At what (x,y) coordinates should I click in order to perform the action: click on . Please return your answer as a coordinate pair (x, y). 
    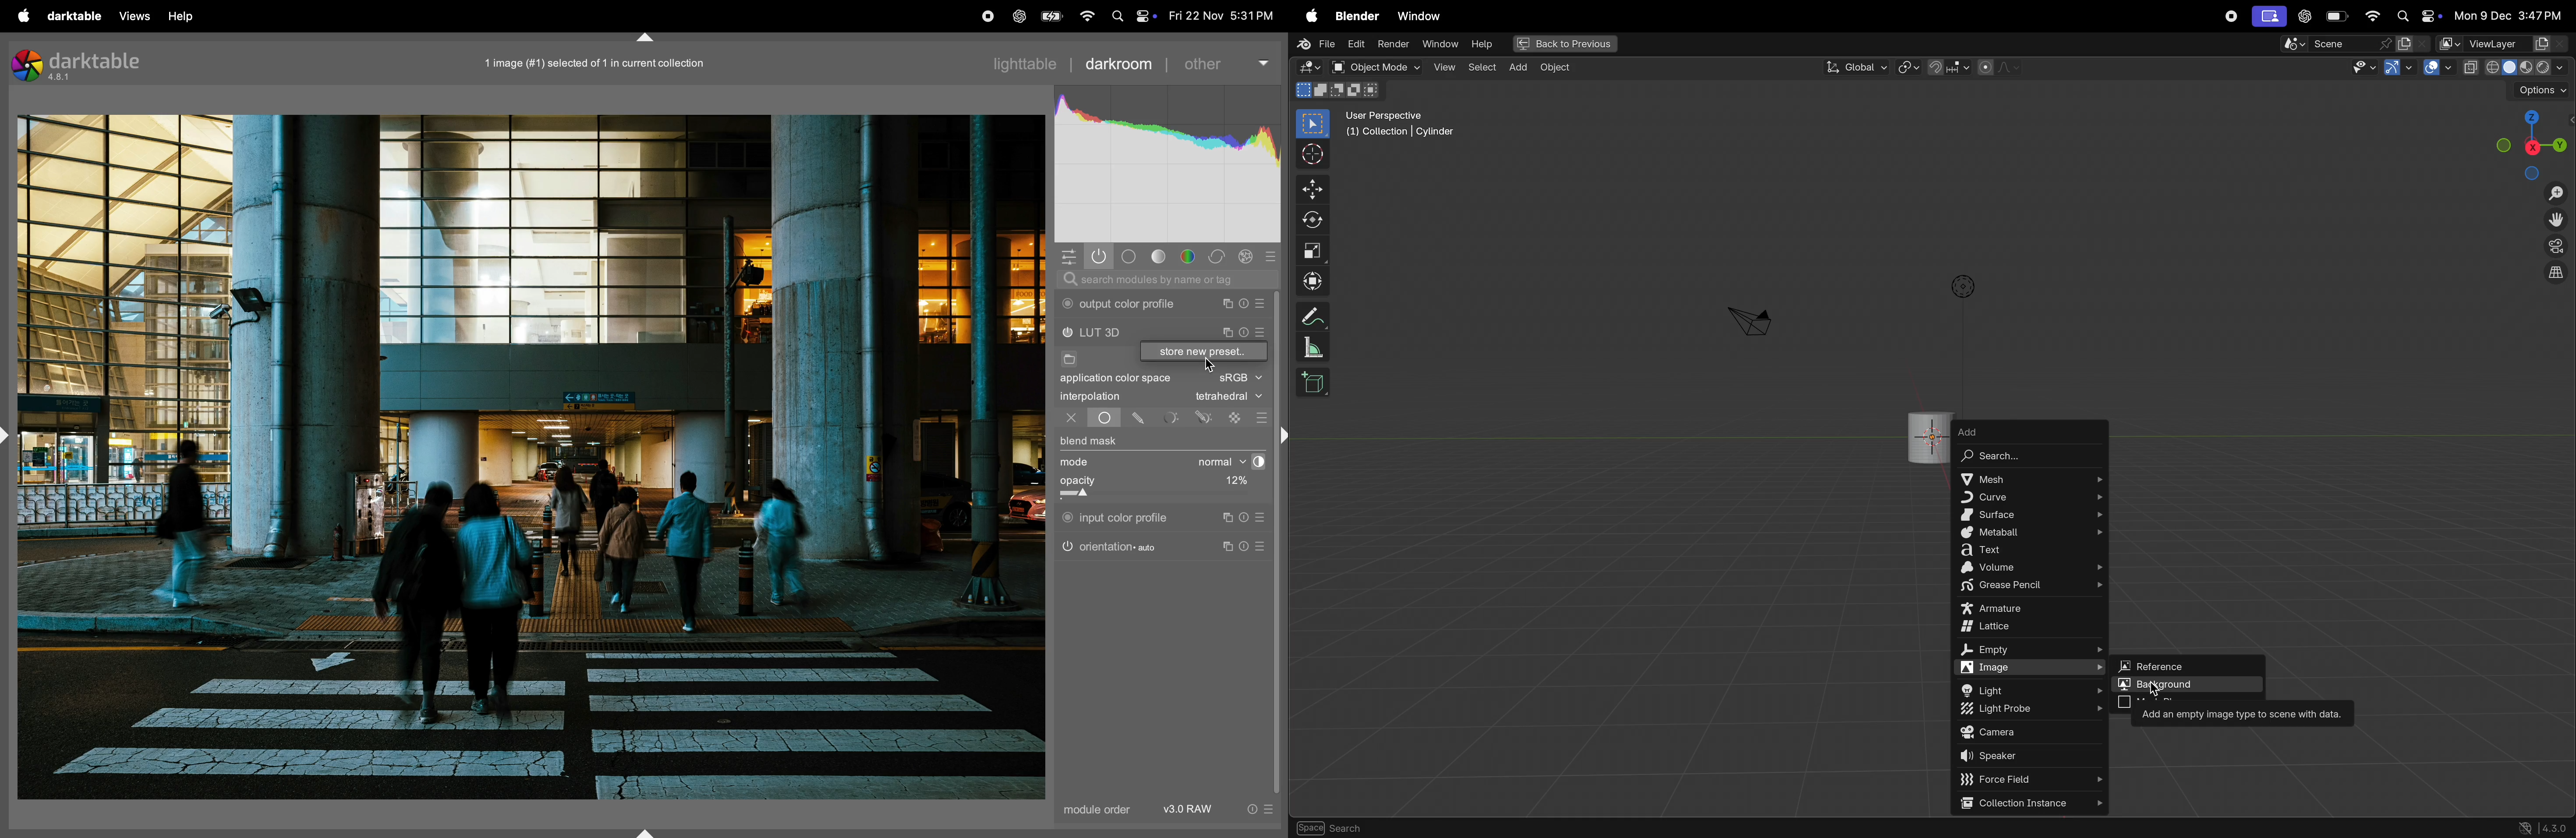
    Looking at the image, I should click on (1280, 437).